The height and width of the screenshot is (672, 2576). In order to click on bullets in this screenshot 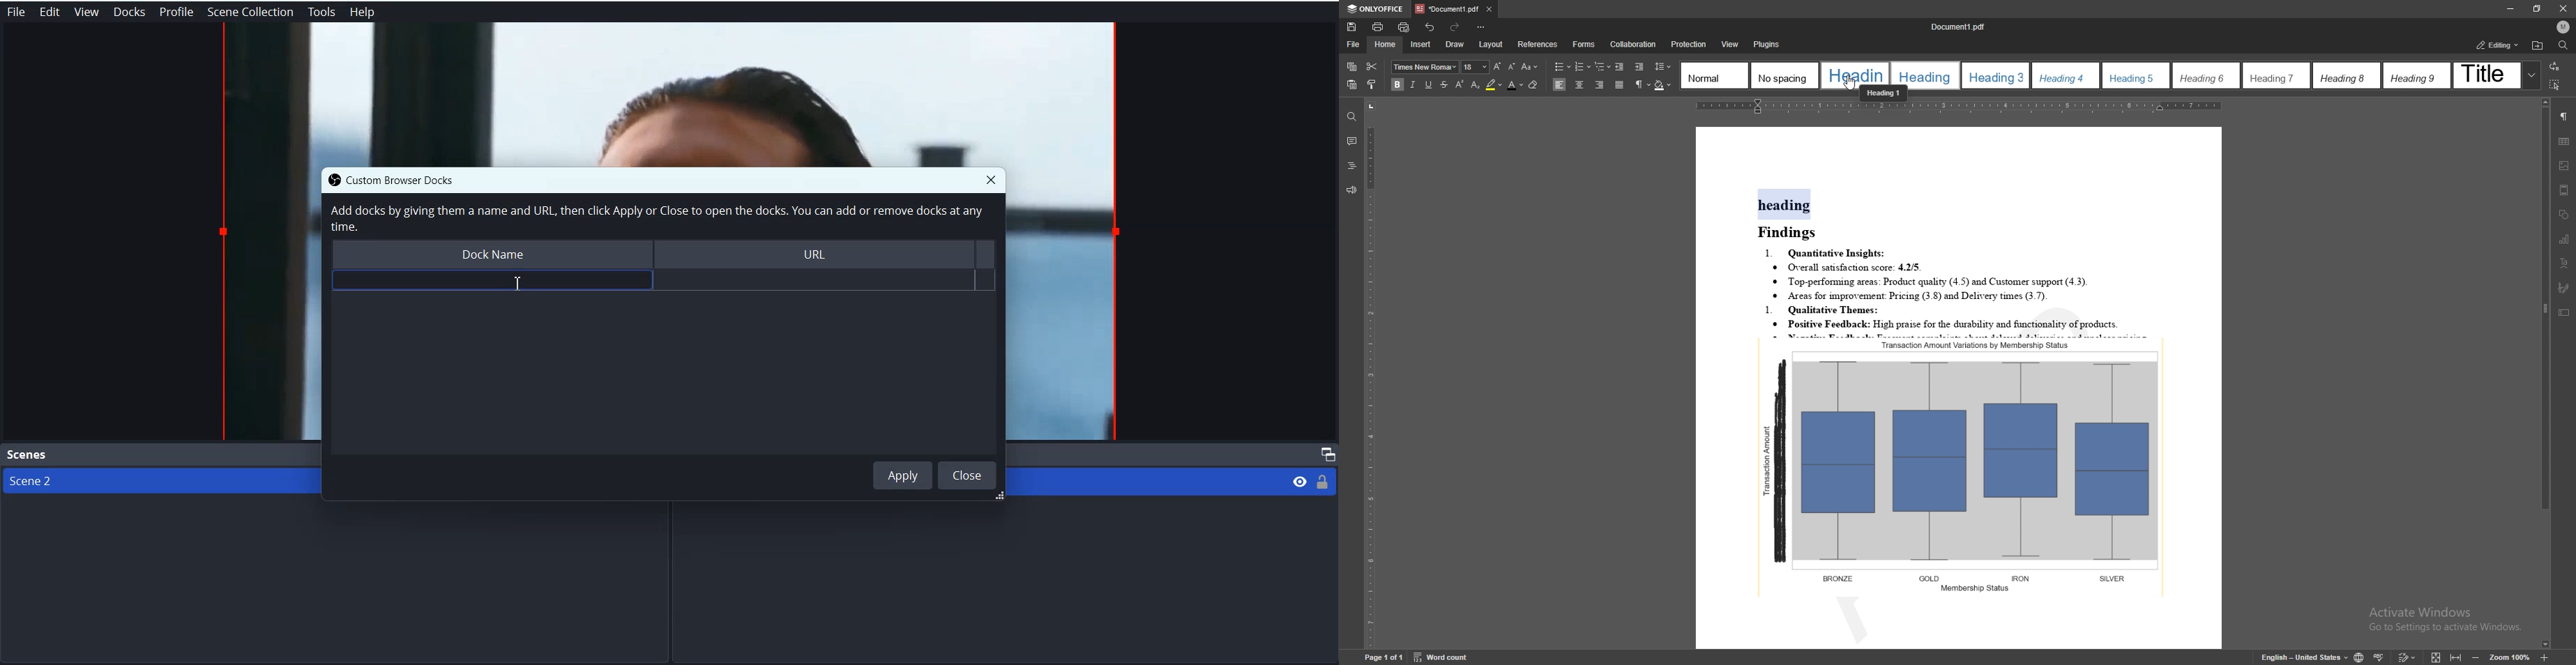, I will do `click(1563, 66)`.